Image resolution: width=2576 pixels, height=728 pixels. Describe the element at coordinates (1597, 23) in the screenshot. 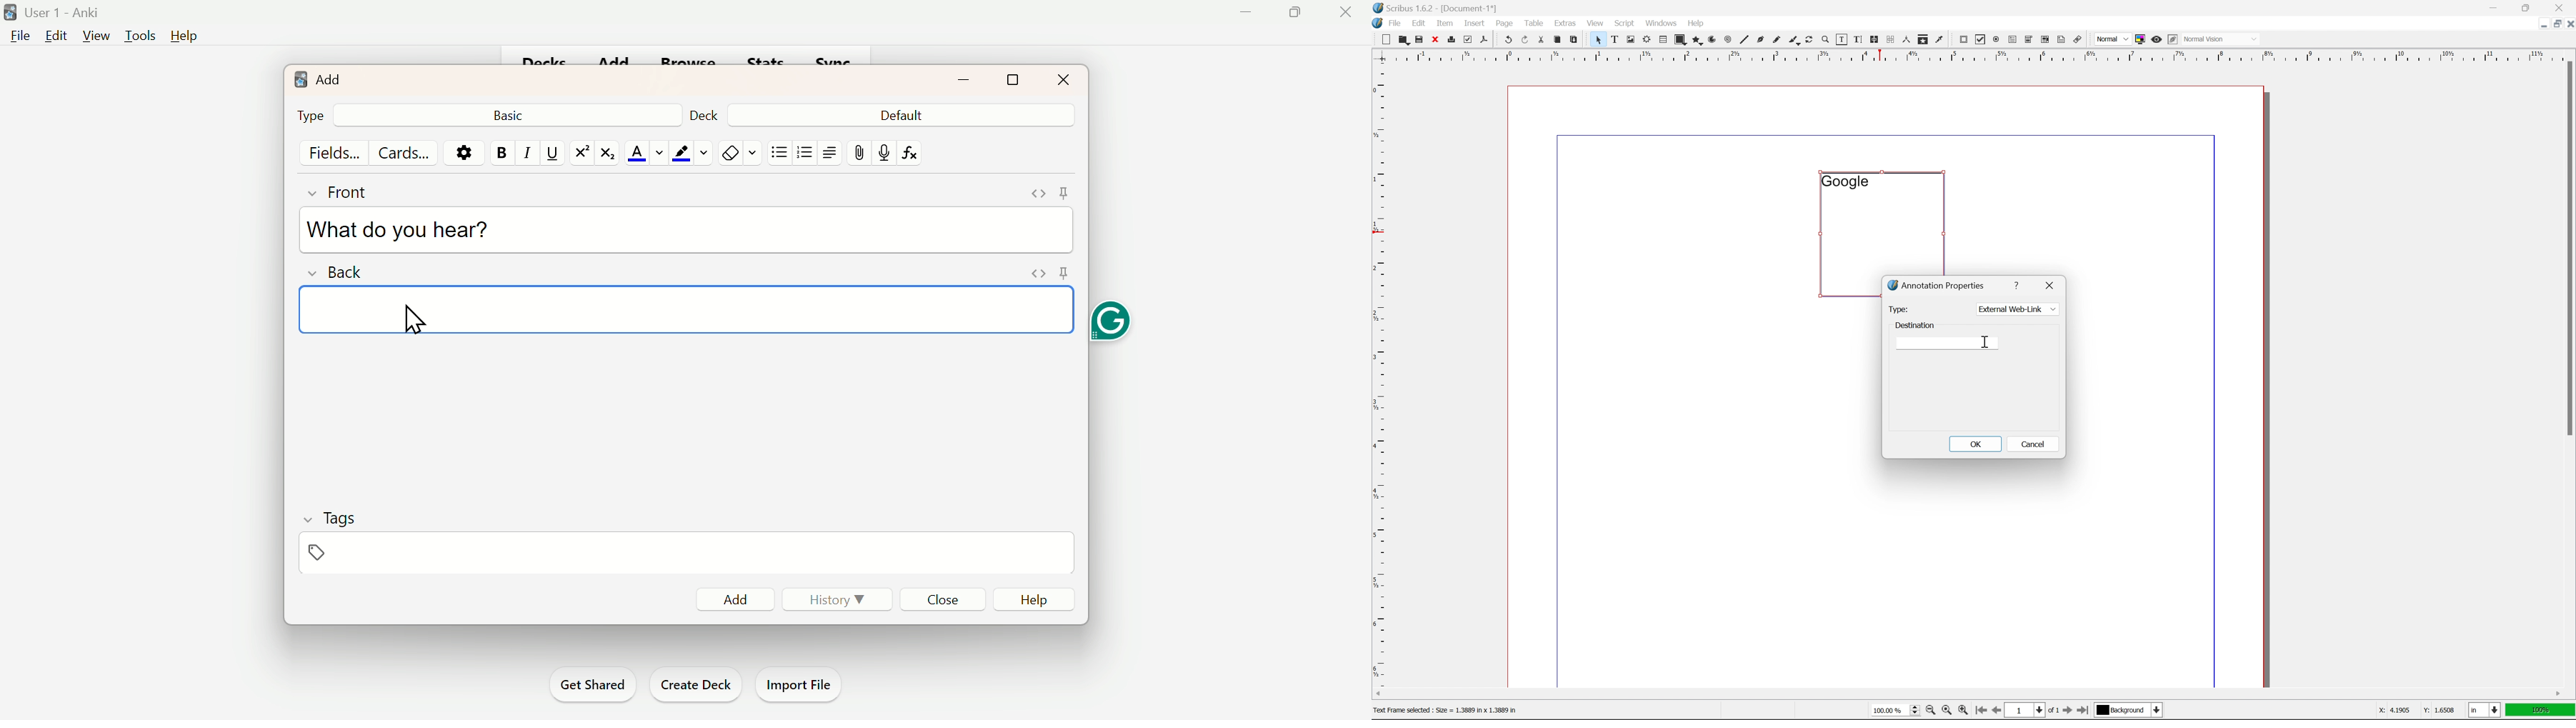

I see `view` at that location.